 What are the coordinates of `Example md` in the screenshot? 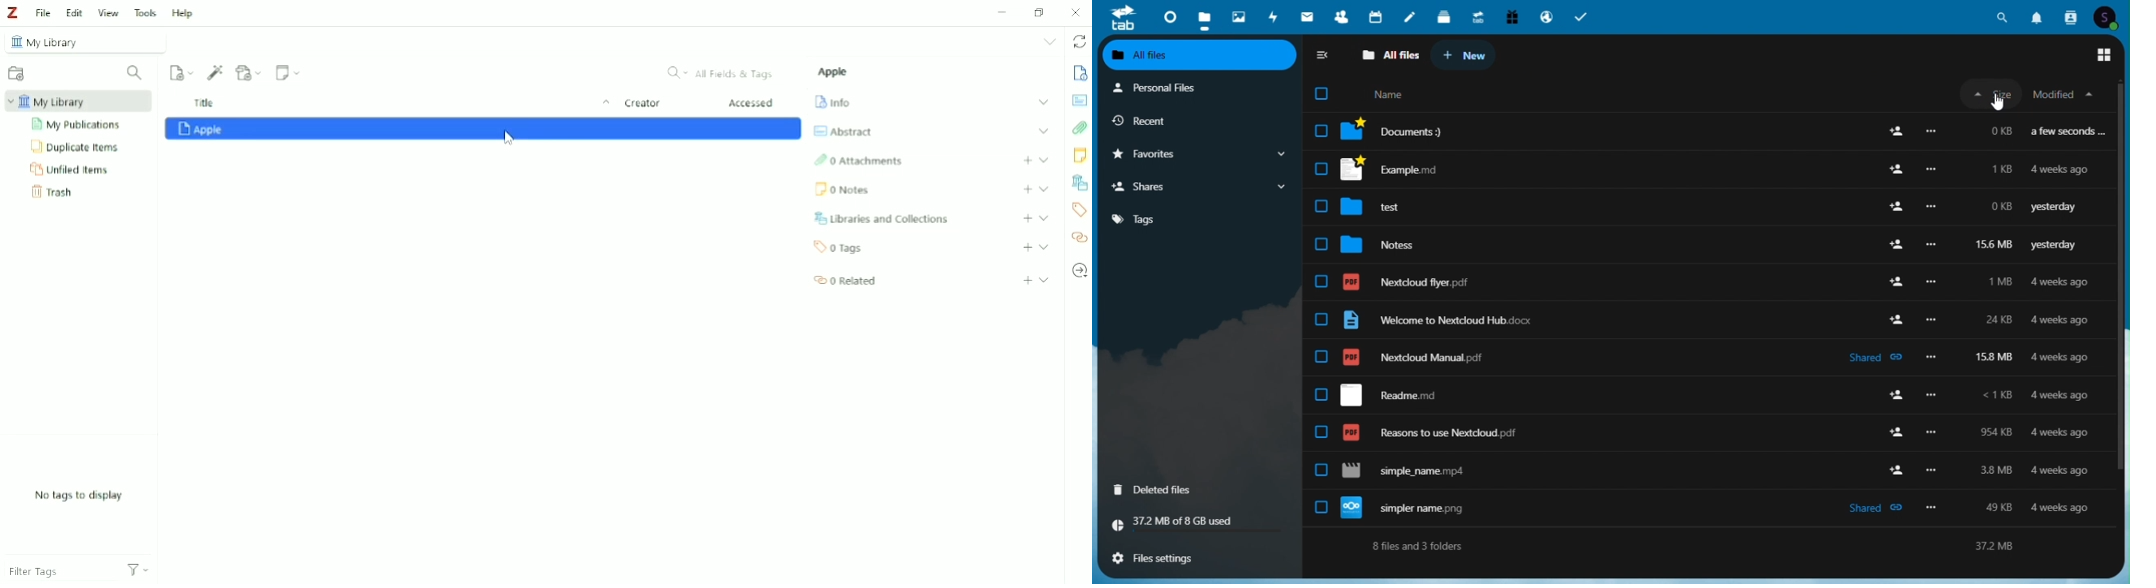 It's located at (1705, 168).